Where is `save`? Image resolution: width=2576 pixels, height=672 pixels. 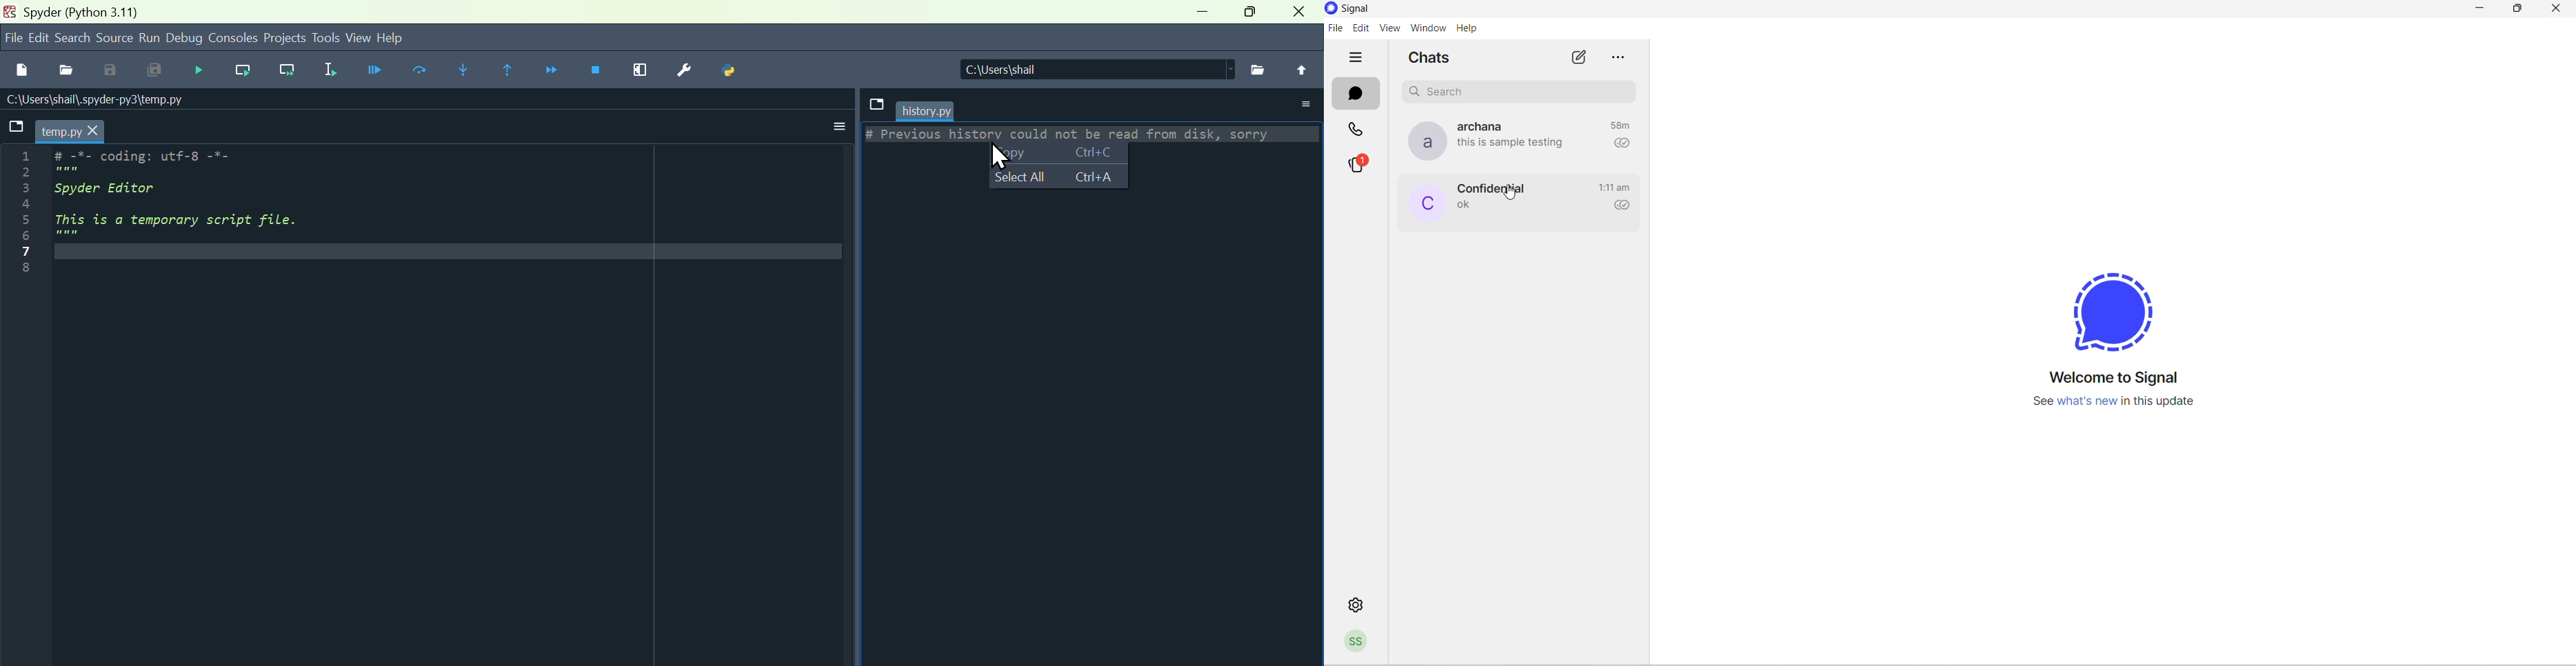
save is located at coordinates (110, 71).